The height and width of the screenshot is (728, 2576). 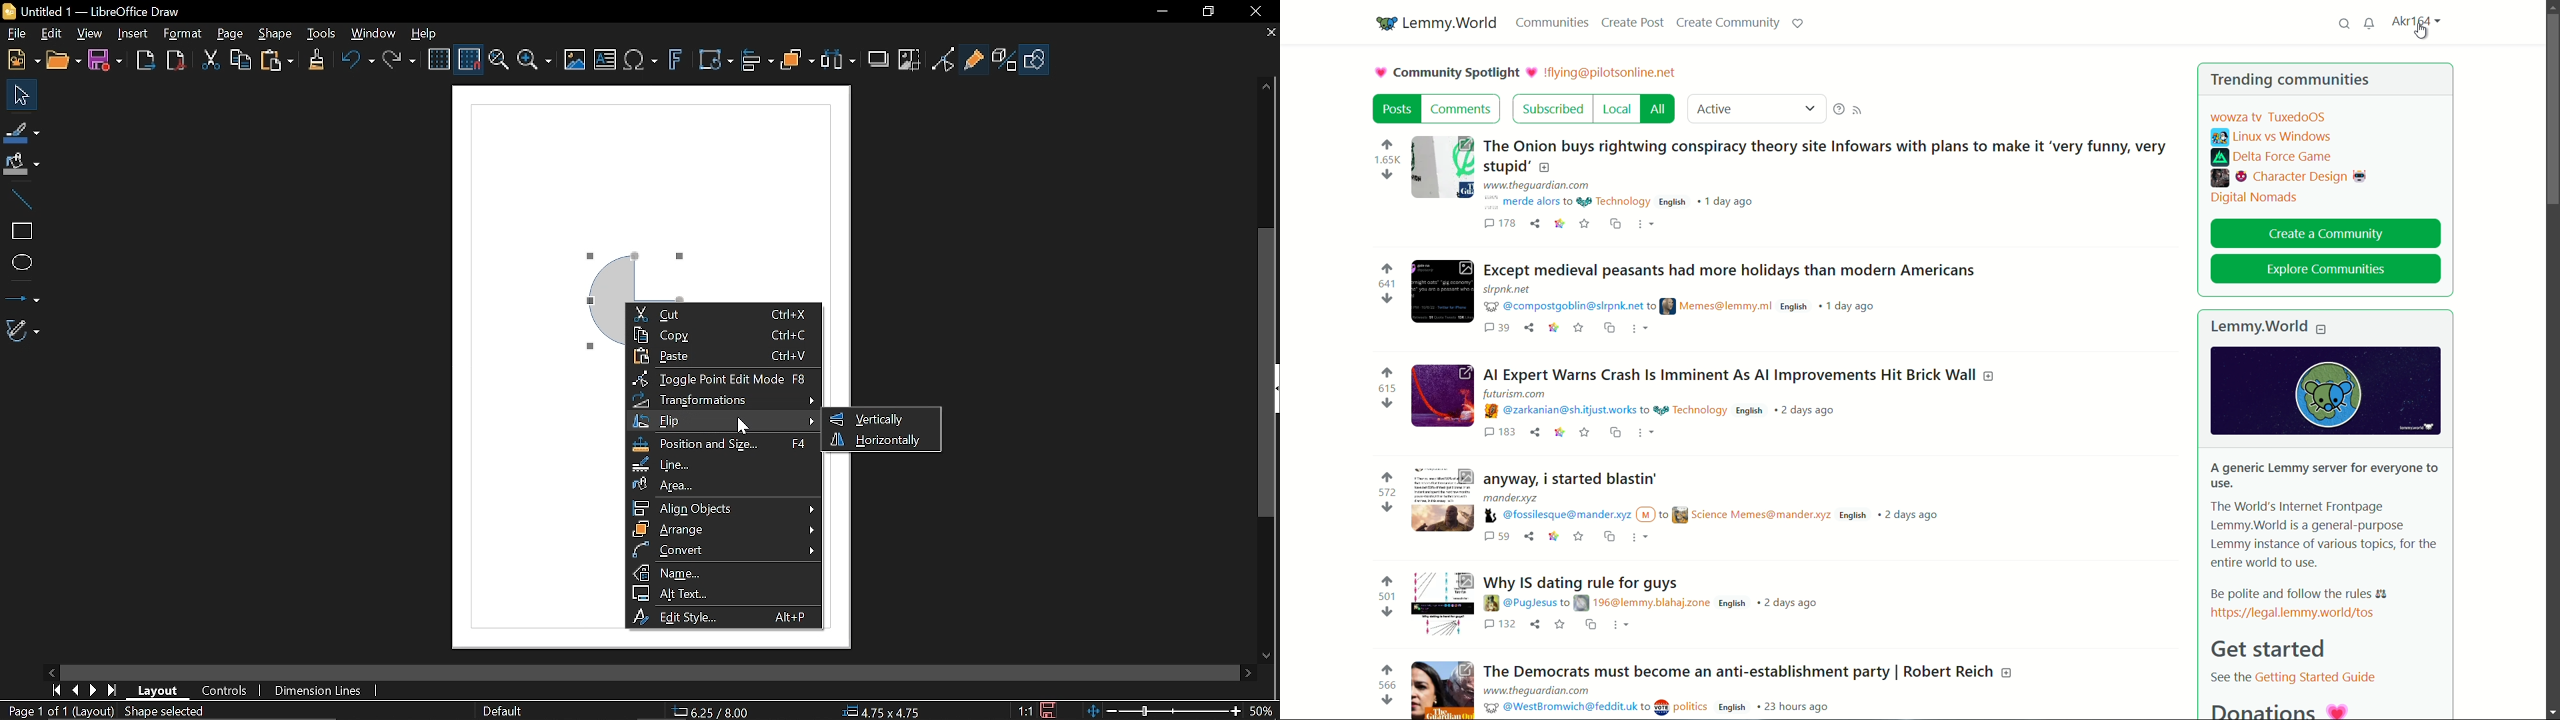 What do you see at coordinates (2265, 648) in the screenshot?
I see `get started` at bounding box center [2265, 648].